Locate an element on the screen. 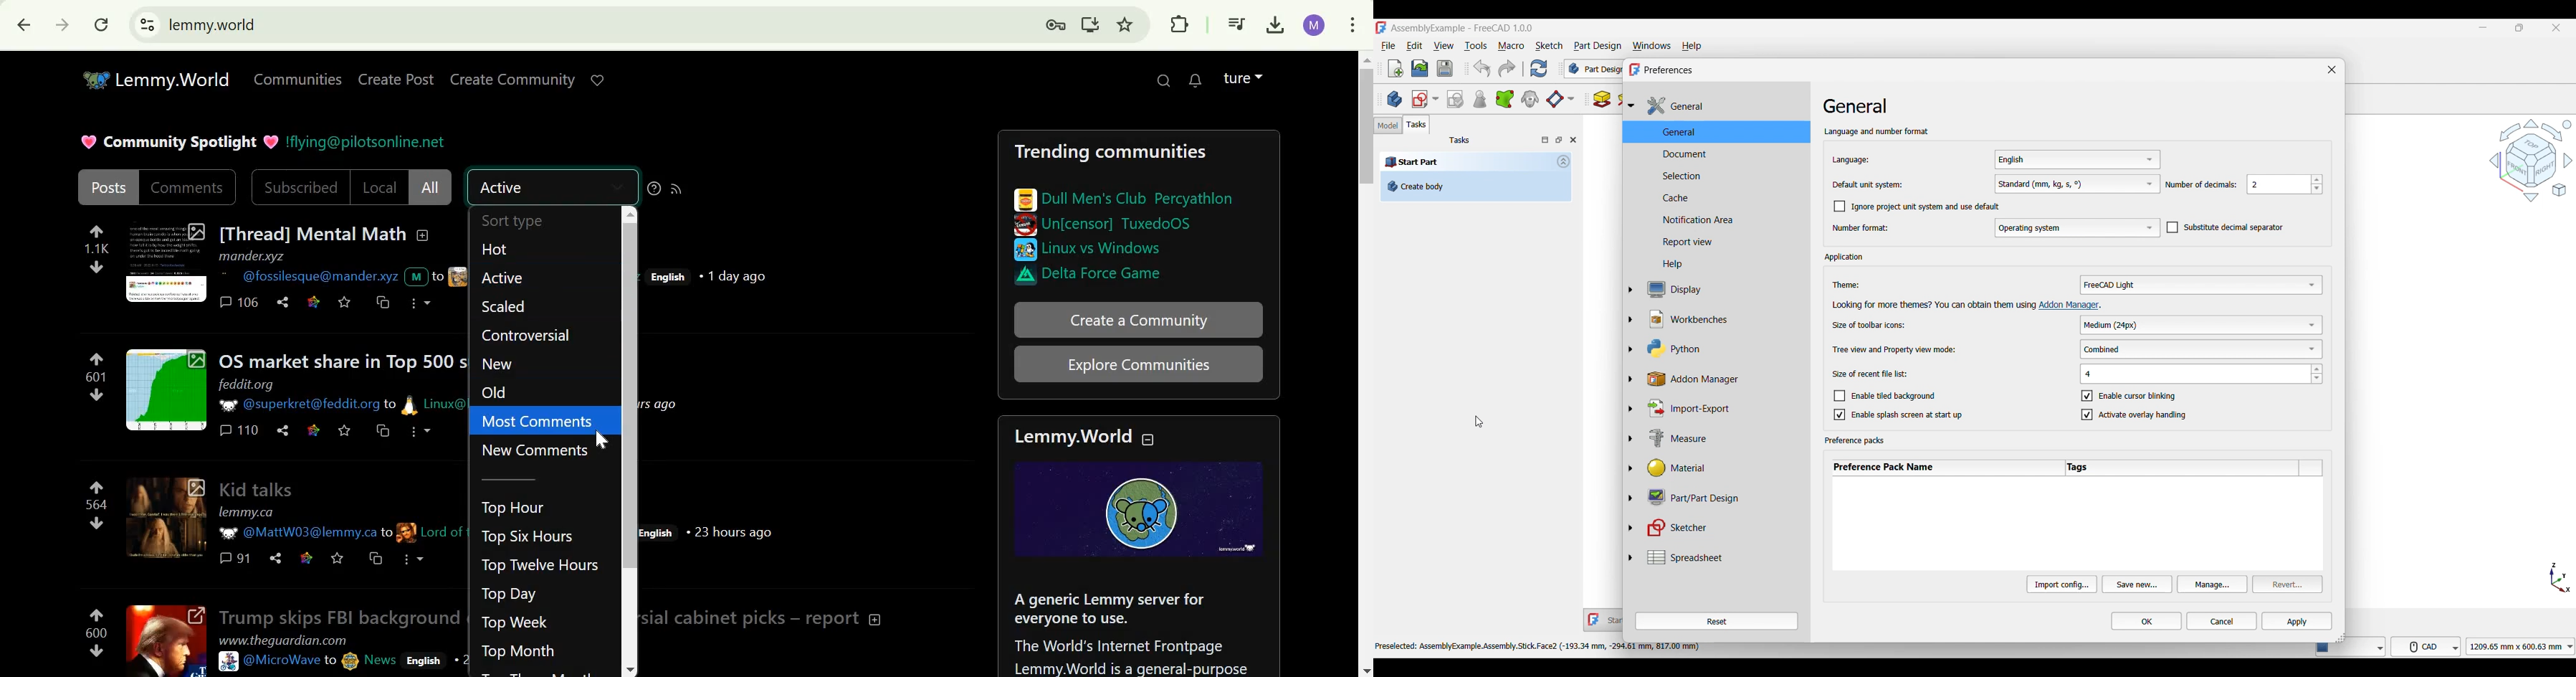 This screenshot has width=2576, height=700. Theme: is located at coordinates (1850, 286).